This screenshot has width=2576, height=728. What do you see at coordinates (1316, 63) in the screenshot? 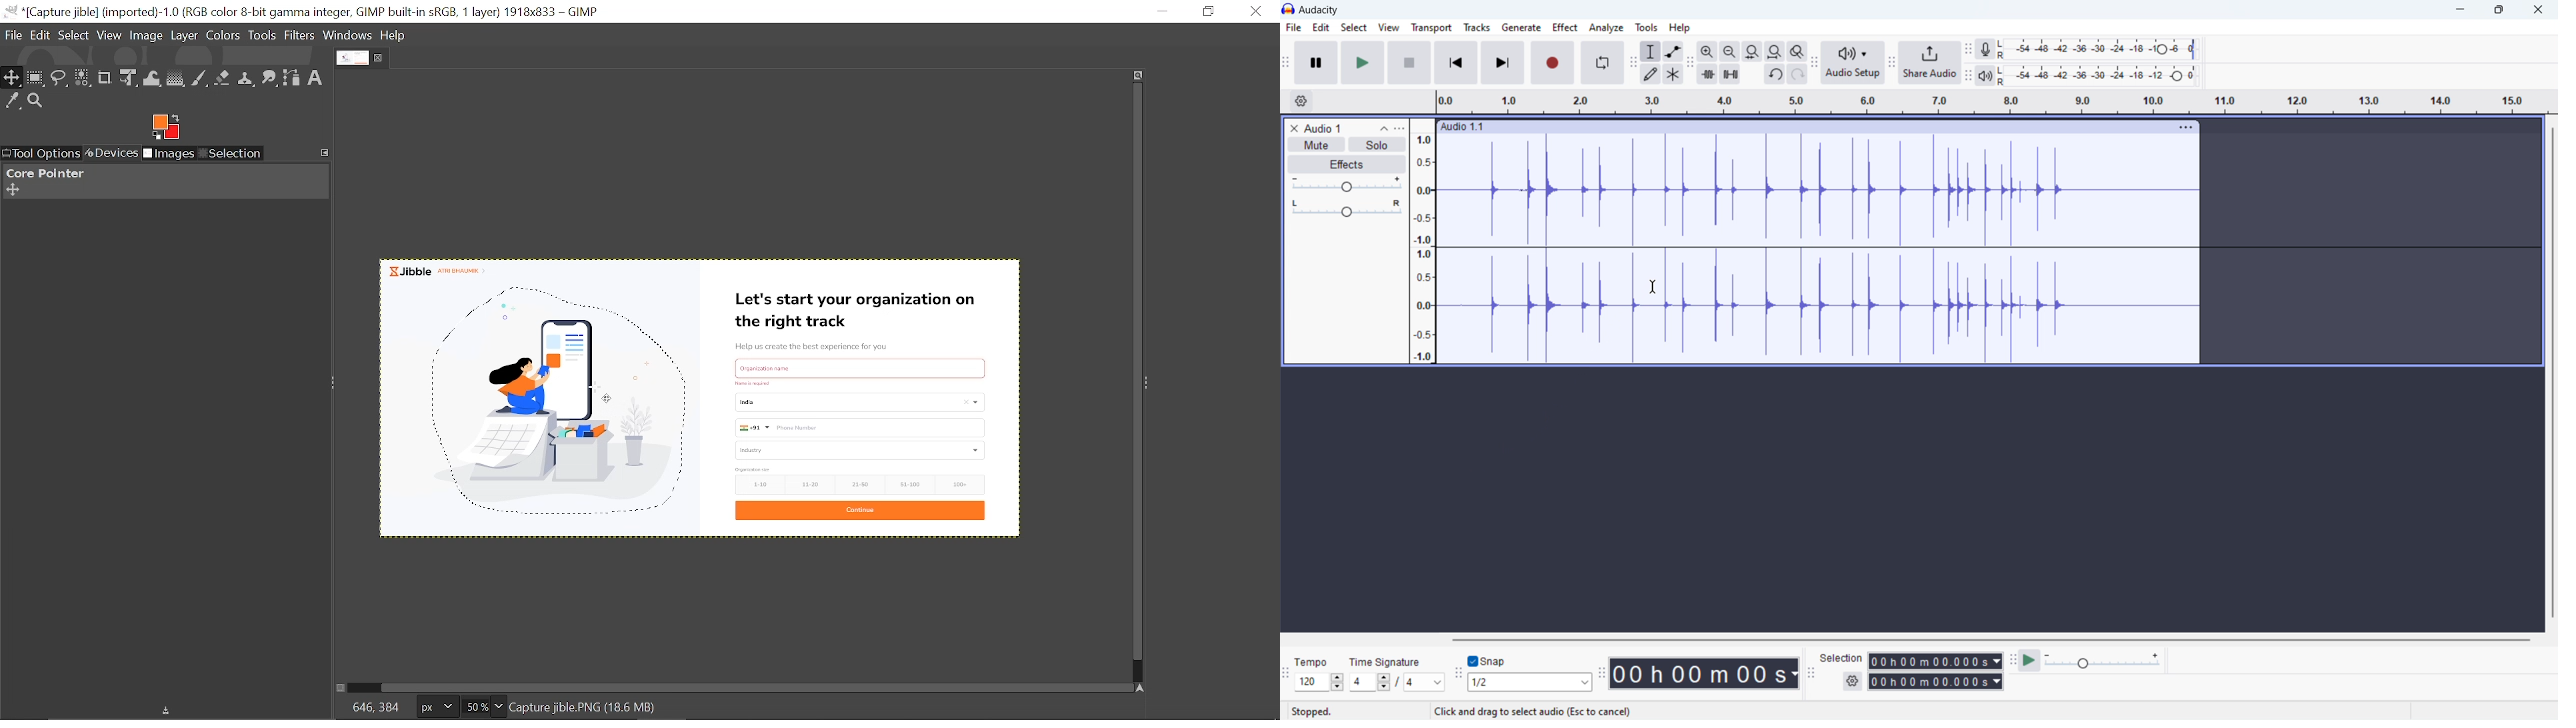
I see `pause` at bounding box center [1316, 63].